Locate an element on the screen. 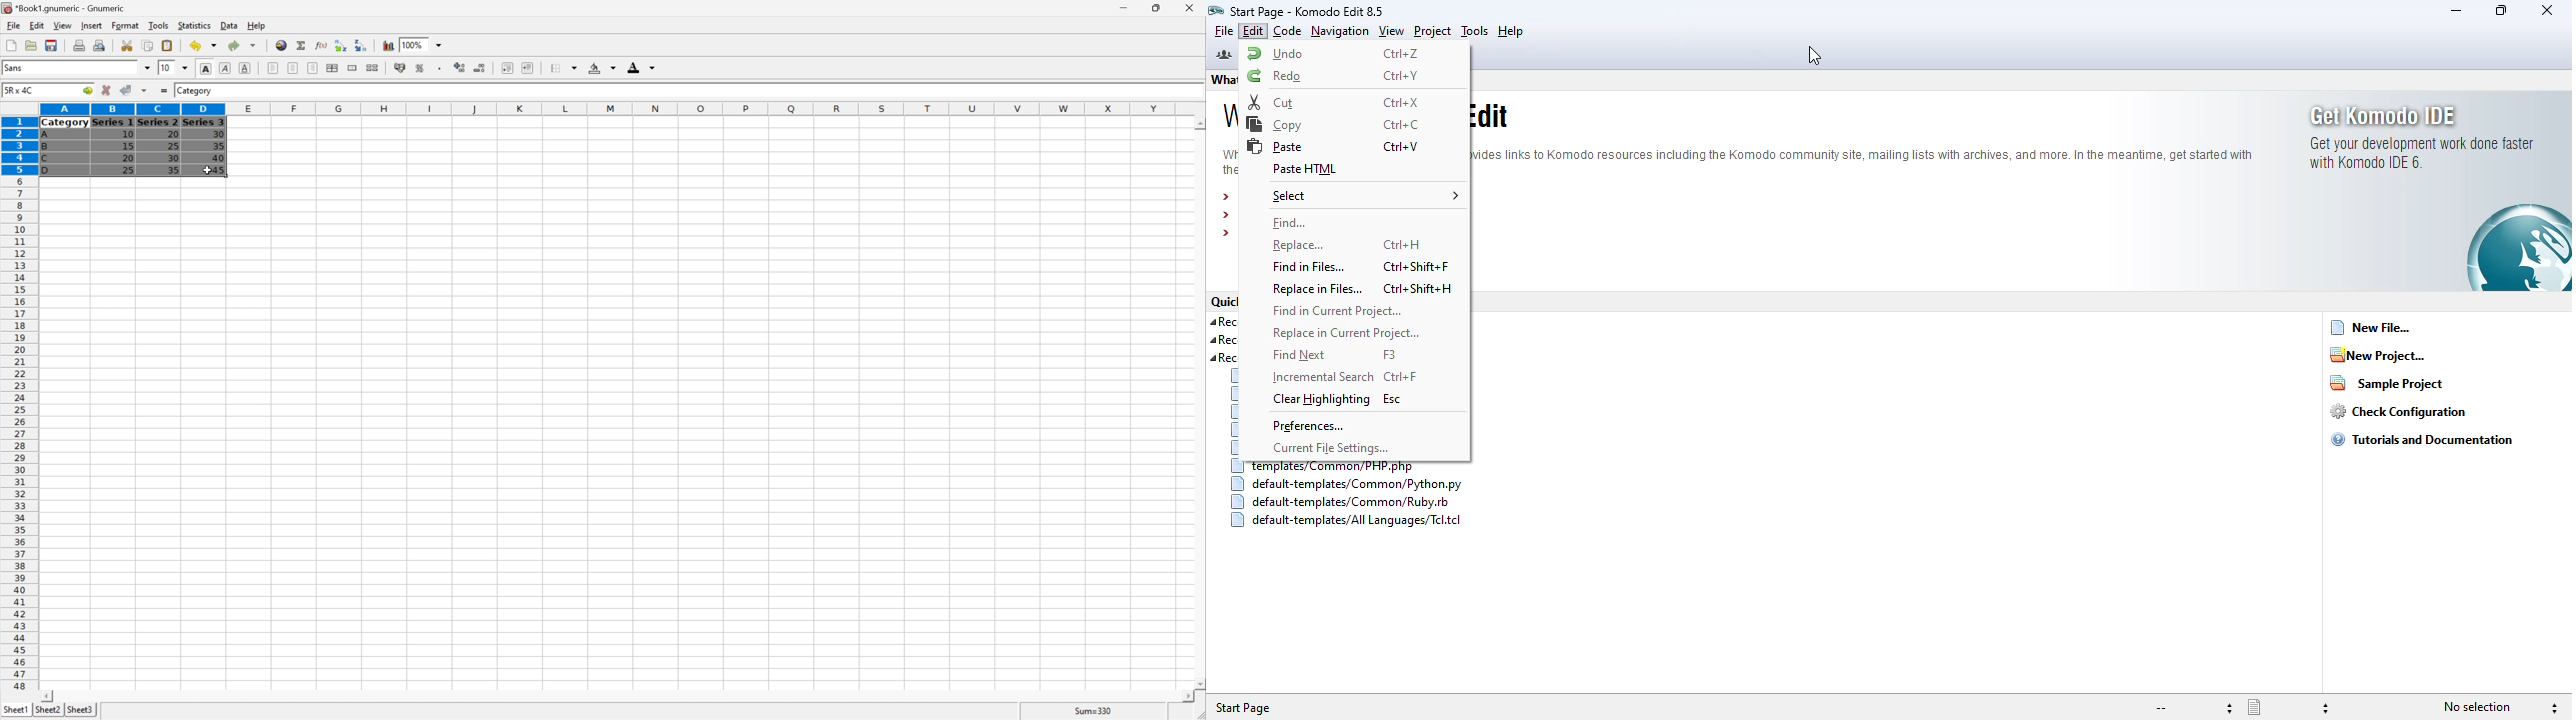 The image size is (2576, 728). 30 is located at coordinates (174, 159).